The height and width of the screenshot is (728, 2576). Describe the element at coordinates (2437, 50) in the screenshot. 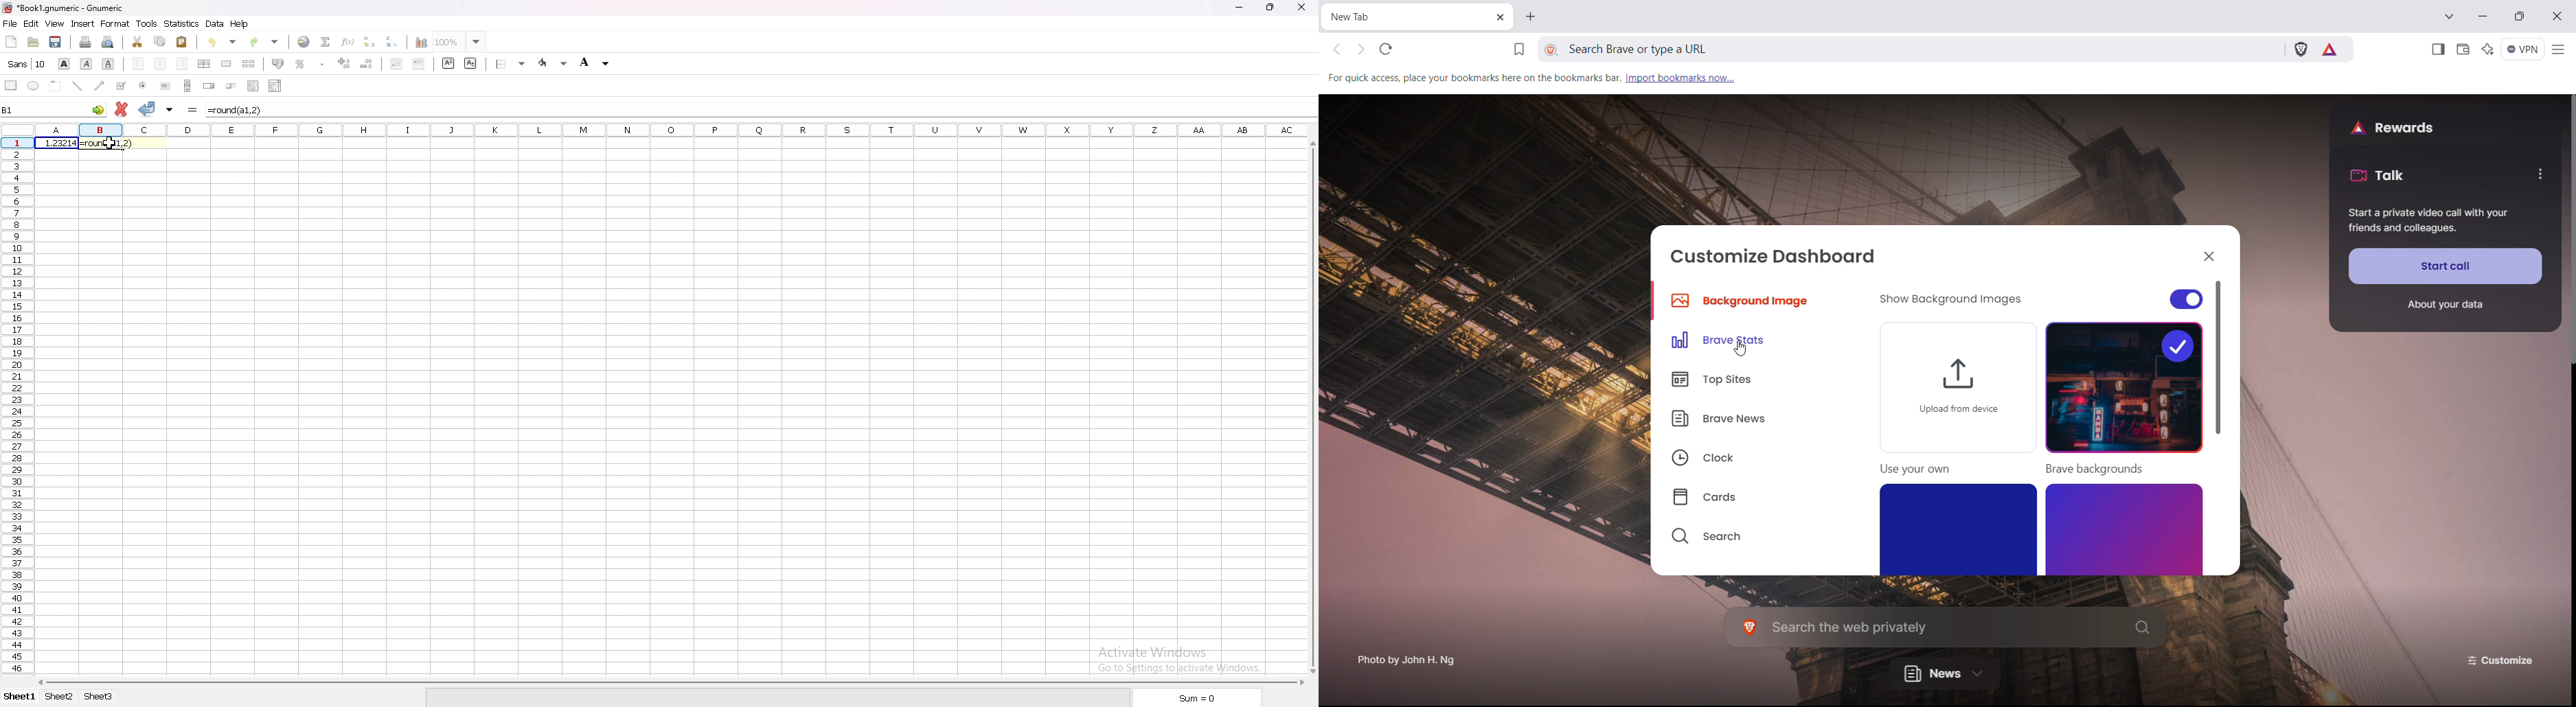

I see `open sidebar` at that location.